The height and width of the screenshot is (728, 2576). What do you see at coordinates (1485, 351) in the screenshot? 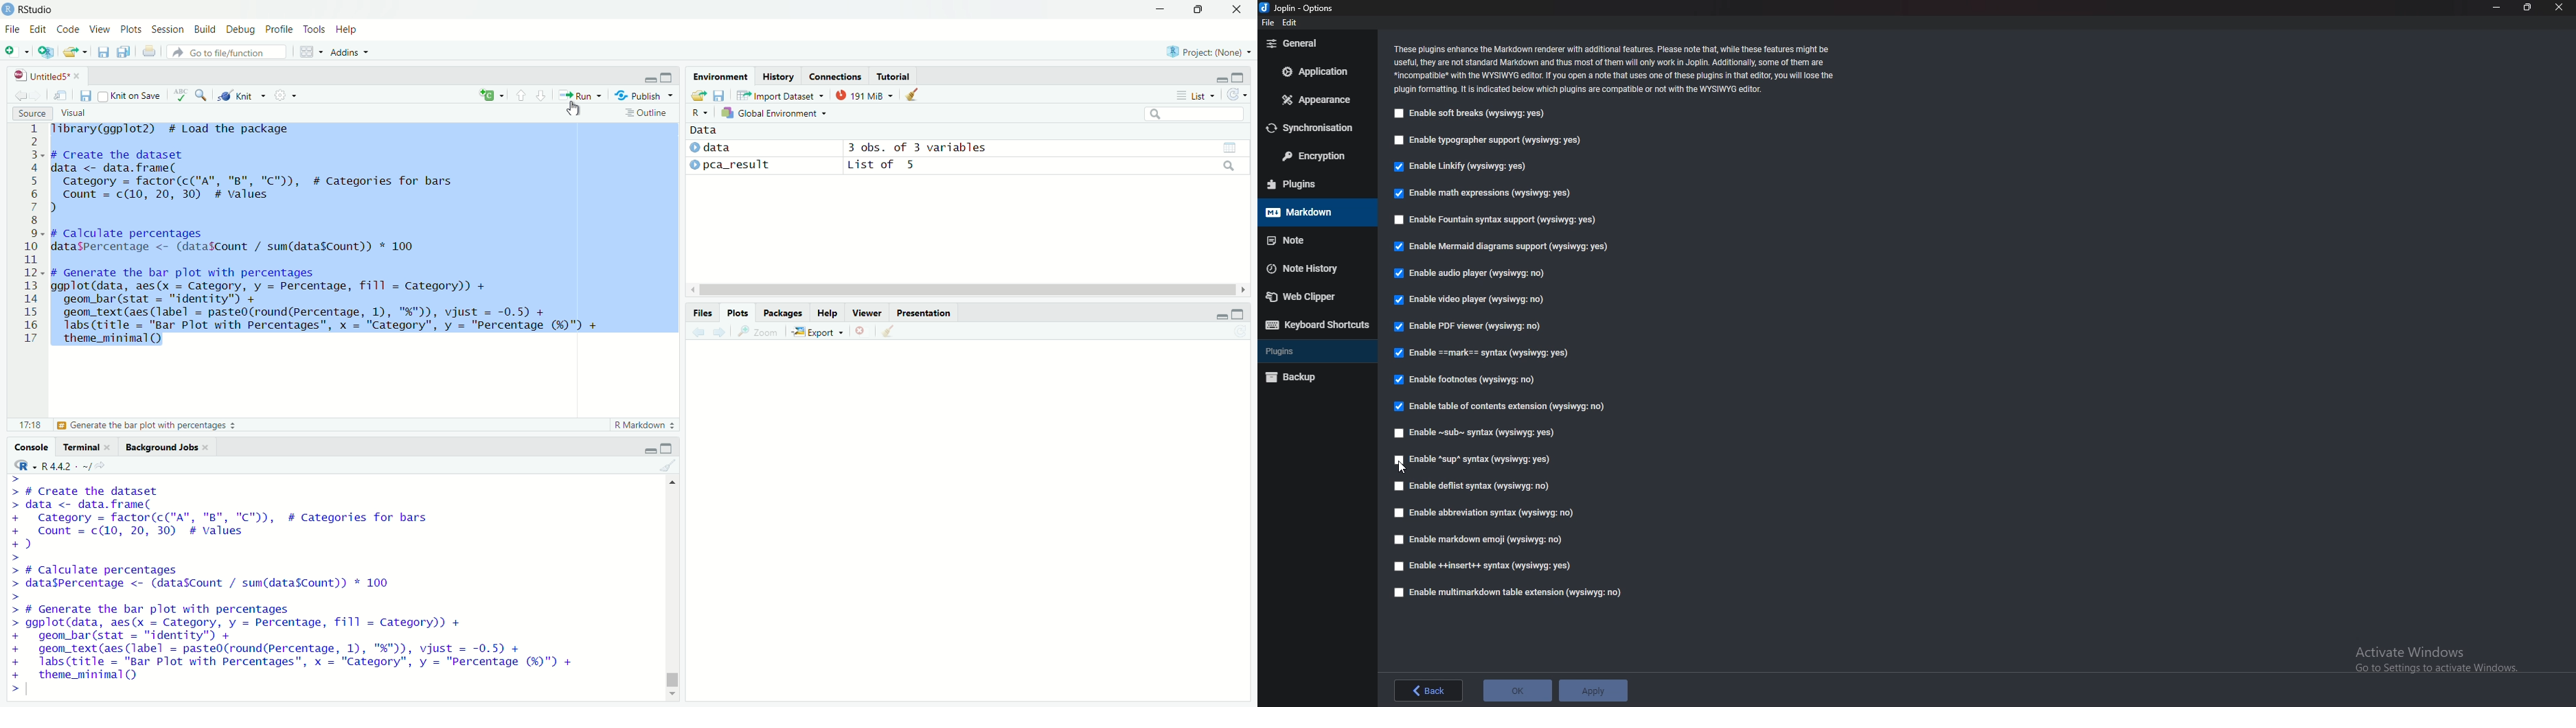
I see `Enable ==mark== syntax (wvsiwva: ves)` at bounding box center [1485, 351].